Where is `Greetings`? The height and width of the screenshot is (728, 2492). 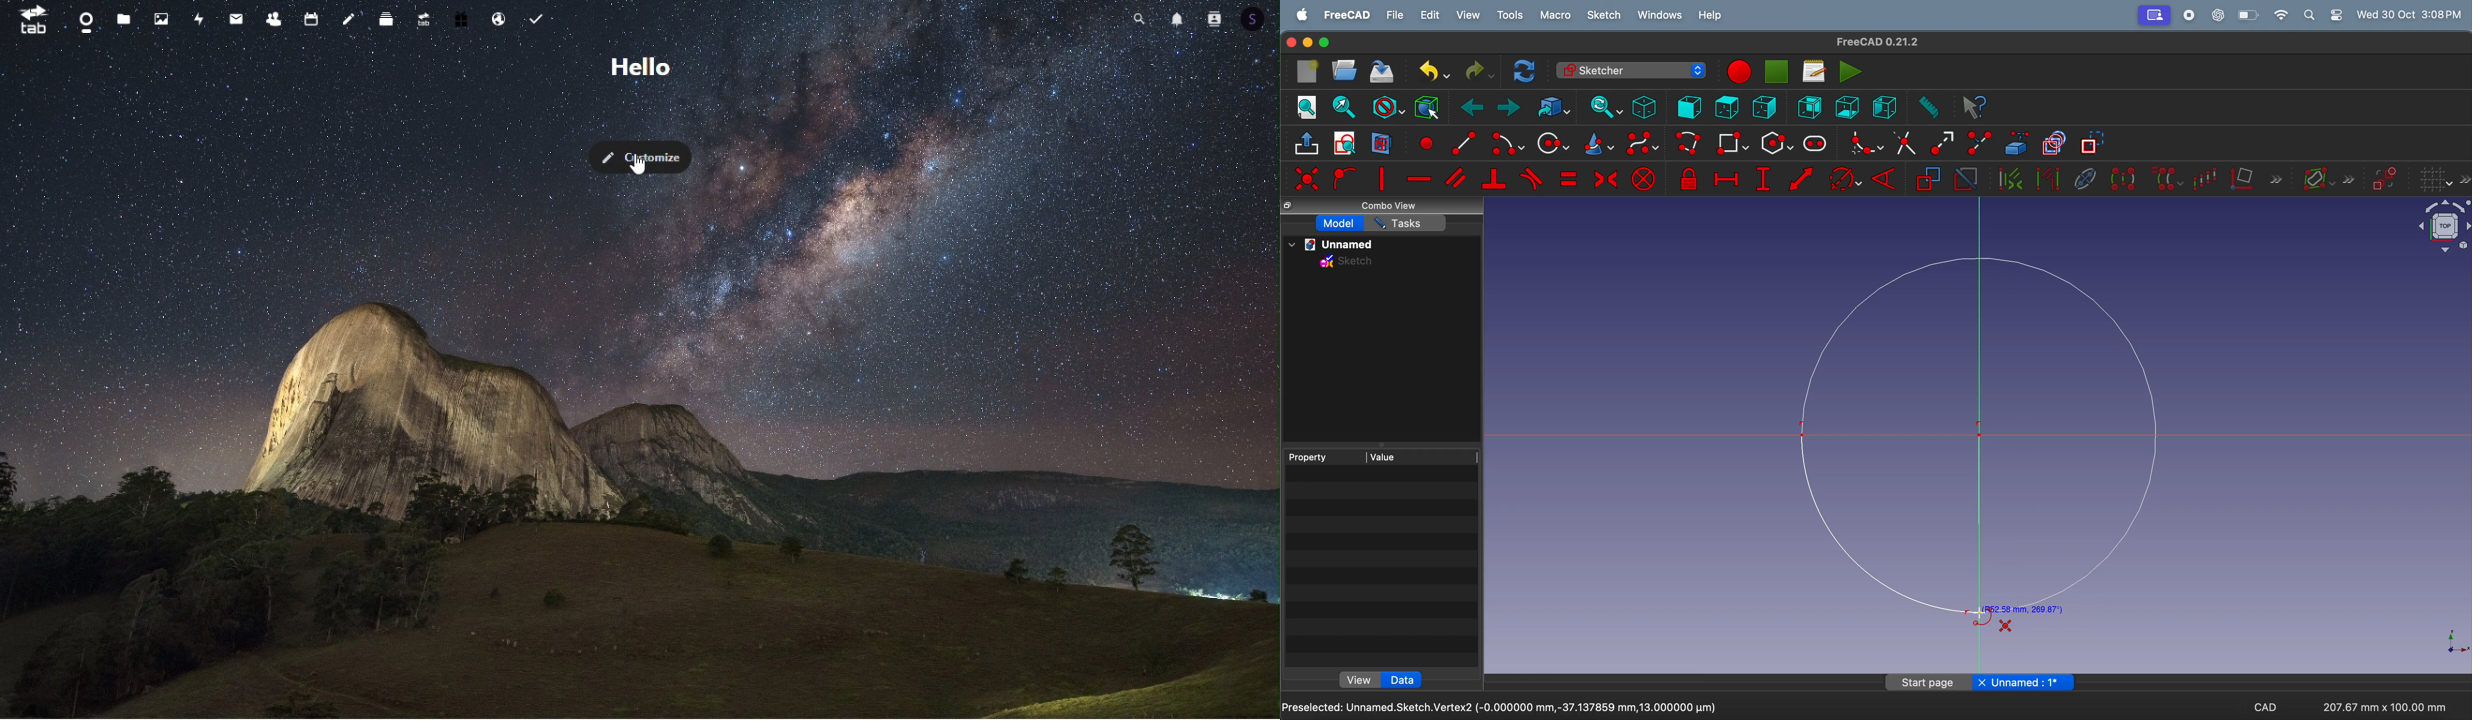 Greetings is located at coordinates (640, 69).